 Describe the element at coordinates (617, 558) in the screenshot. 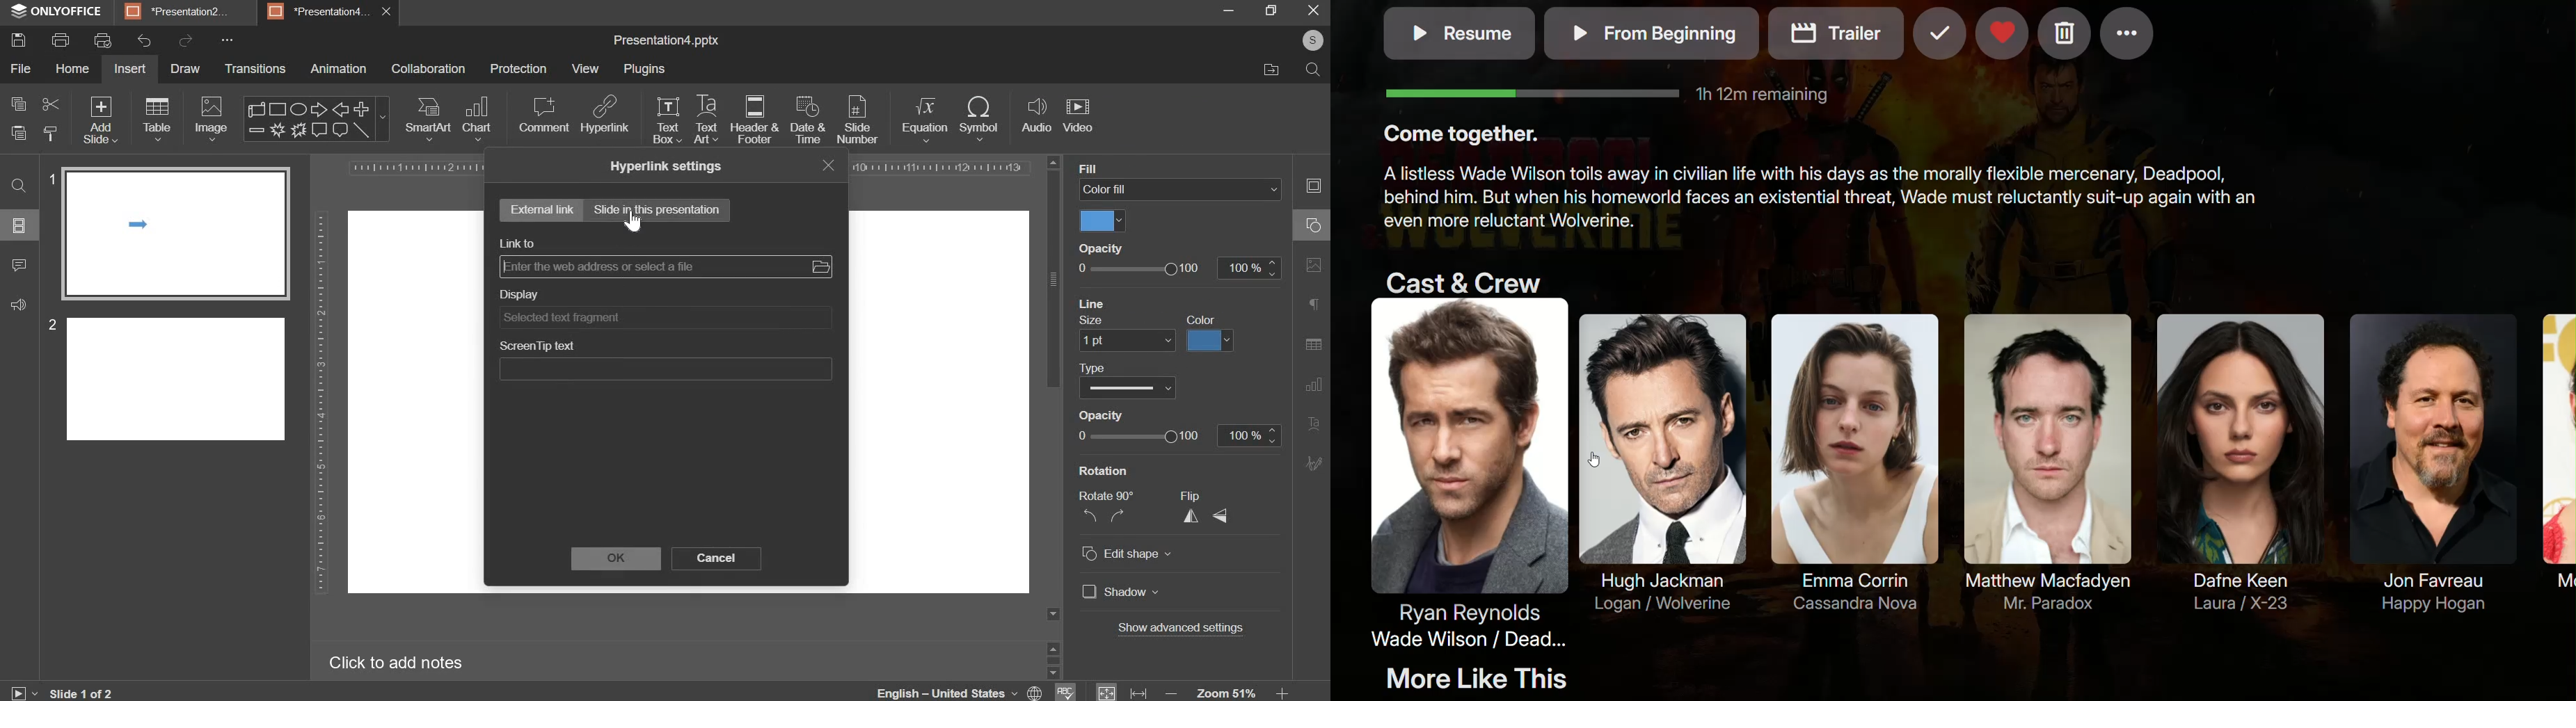

I see `ok` at that location.